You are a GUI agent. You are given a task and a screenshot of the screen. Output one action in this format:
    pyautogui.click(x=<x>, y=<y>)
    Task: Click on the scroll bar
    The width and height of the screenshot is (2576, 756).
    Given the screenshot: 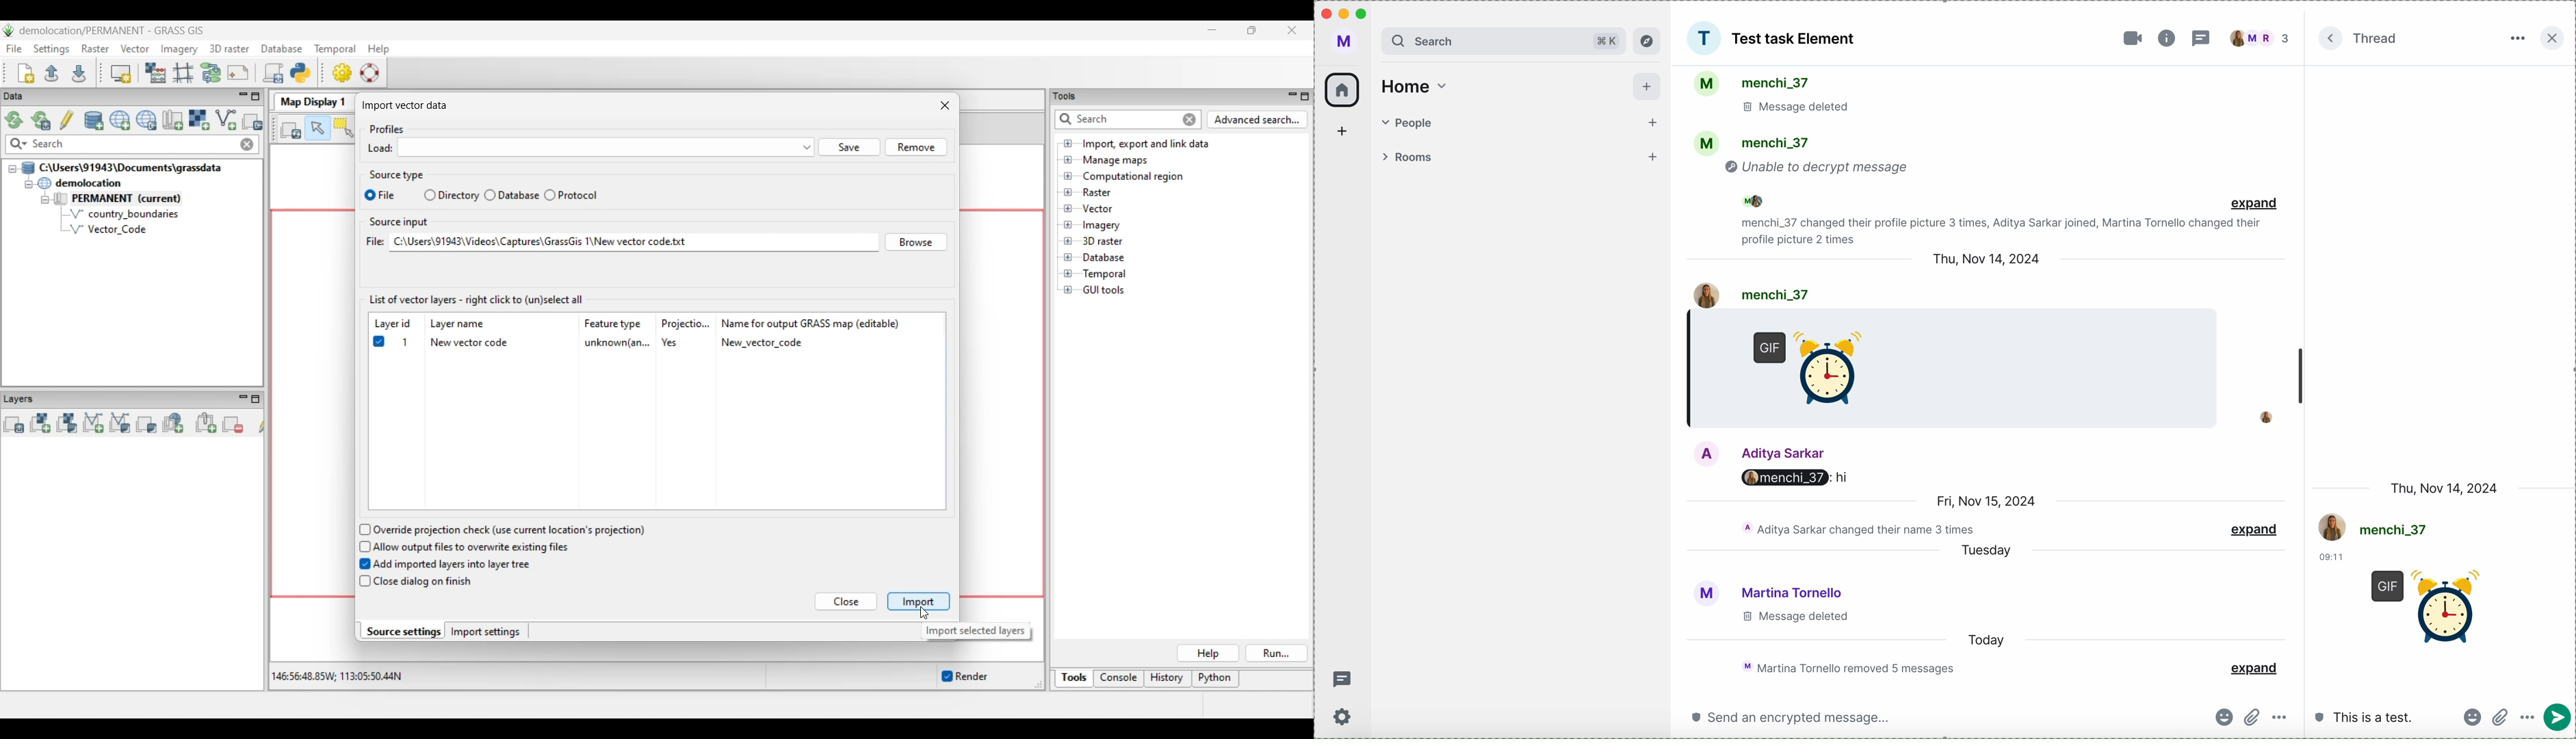 What is the action you would take?
    pyautogui.click(x=2301, y=379)
    